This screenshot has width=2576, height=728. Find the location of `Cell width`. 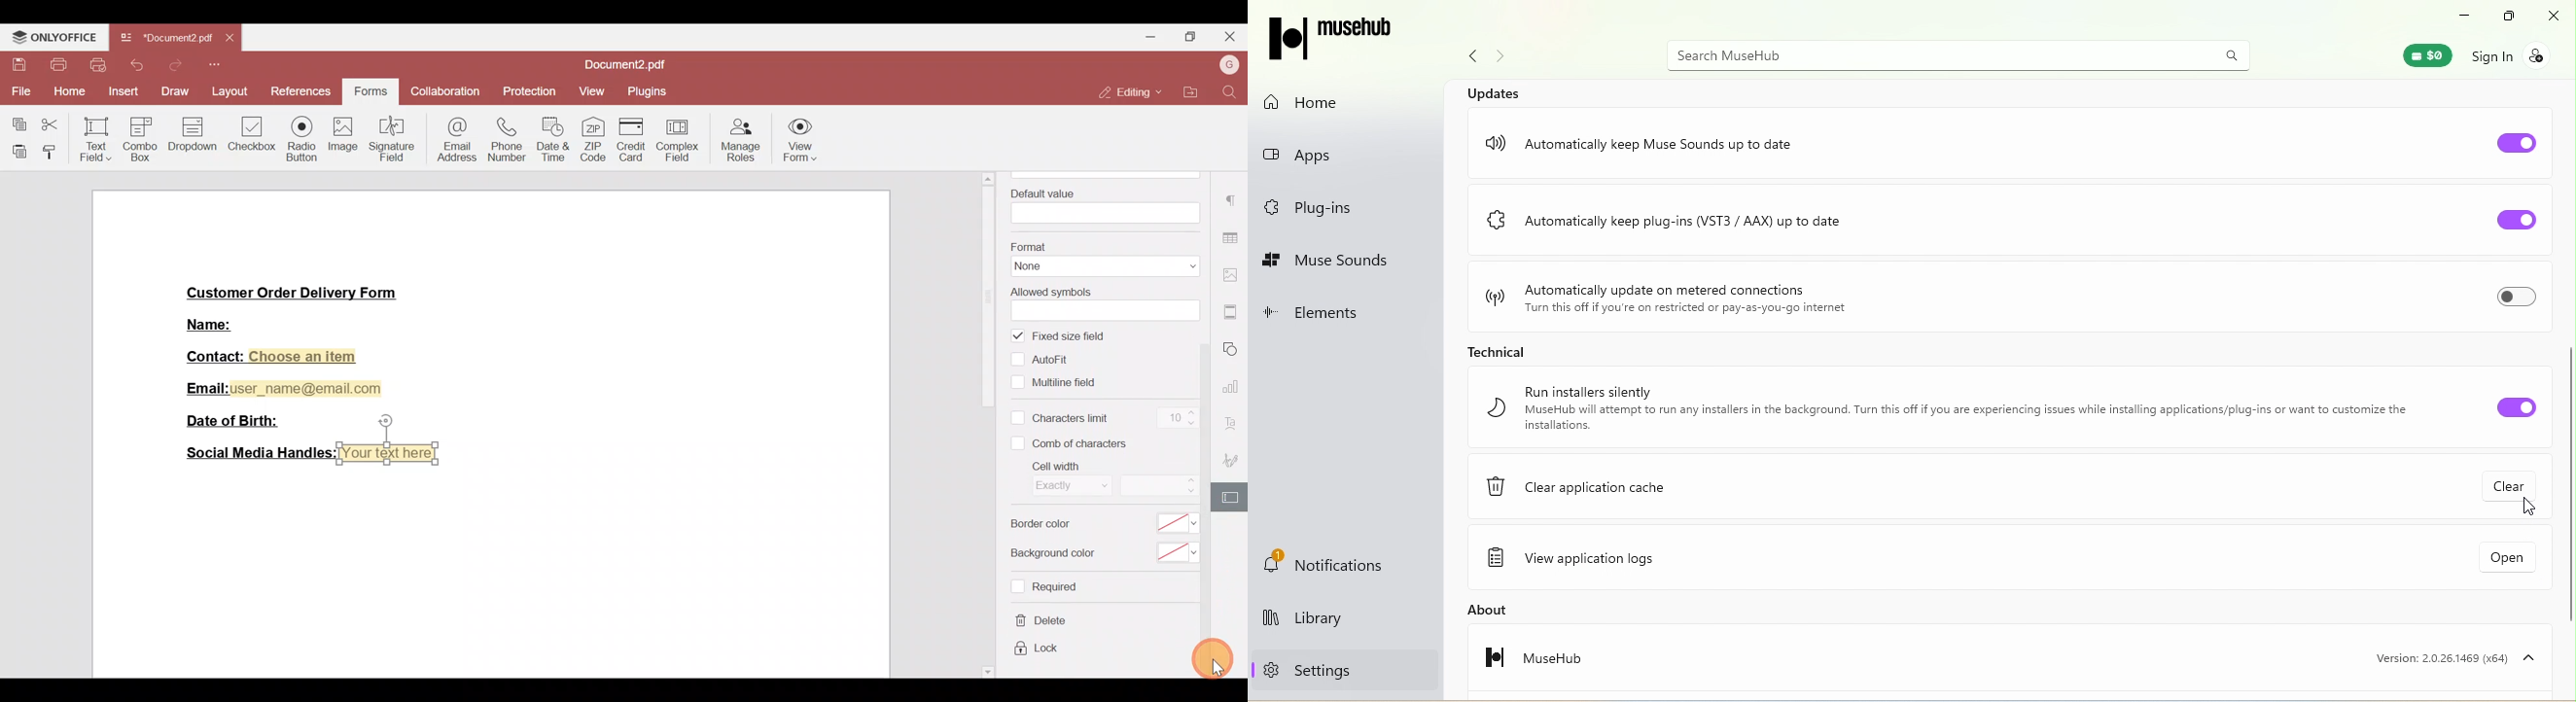

Cell width is located at coordinates (1060, 479).